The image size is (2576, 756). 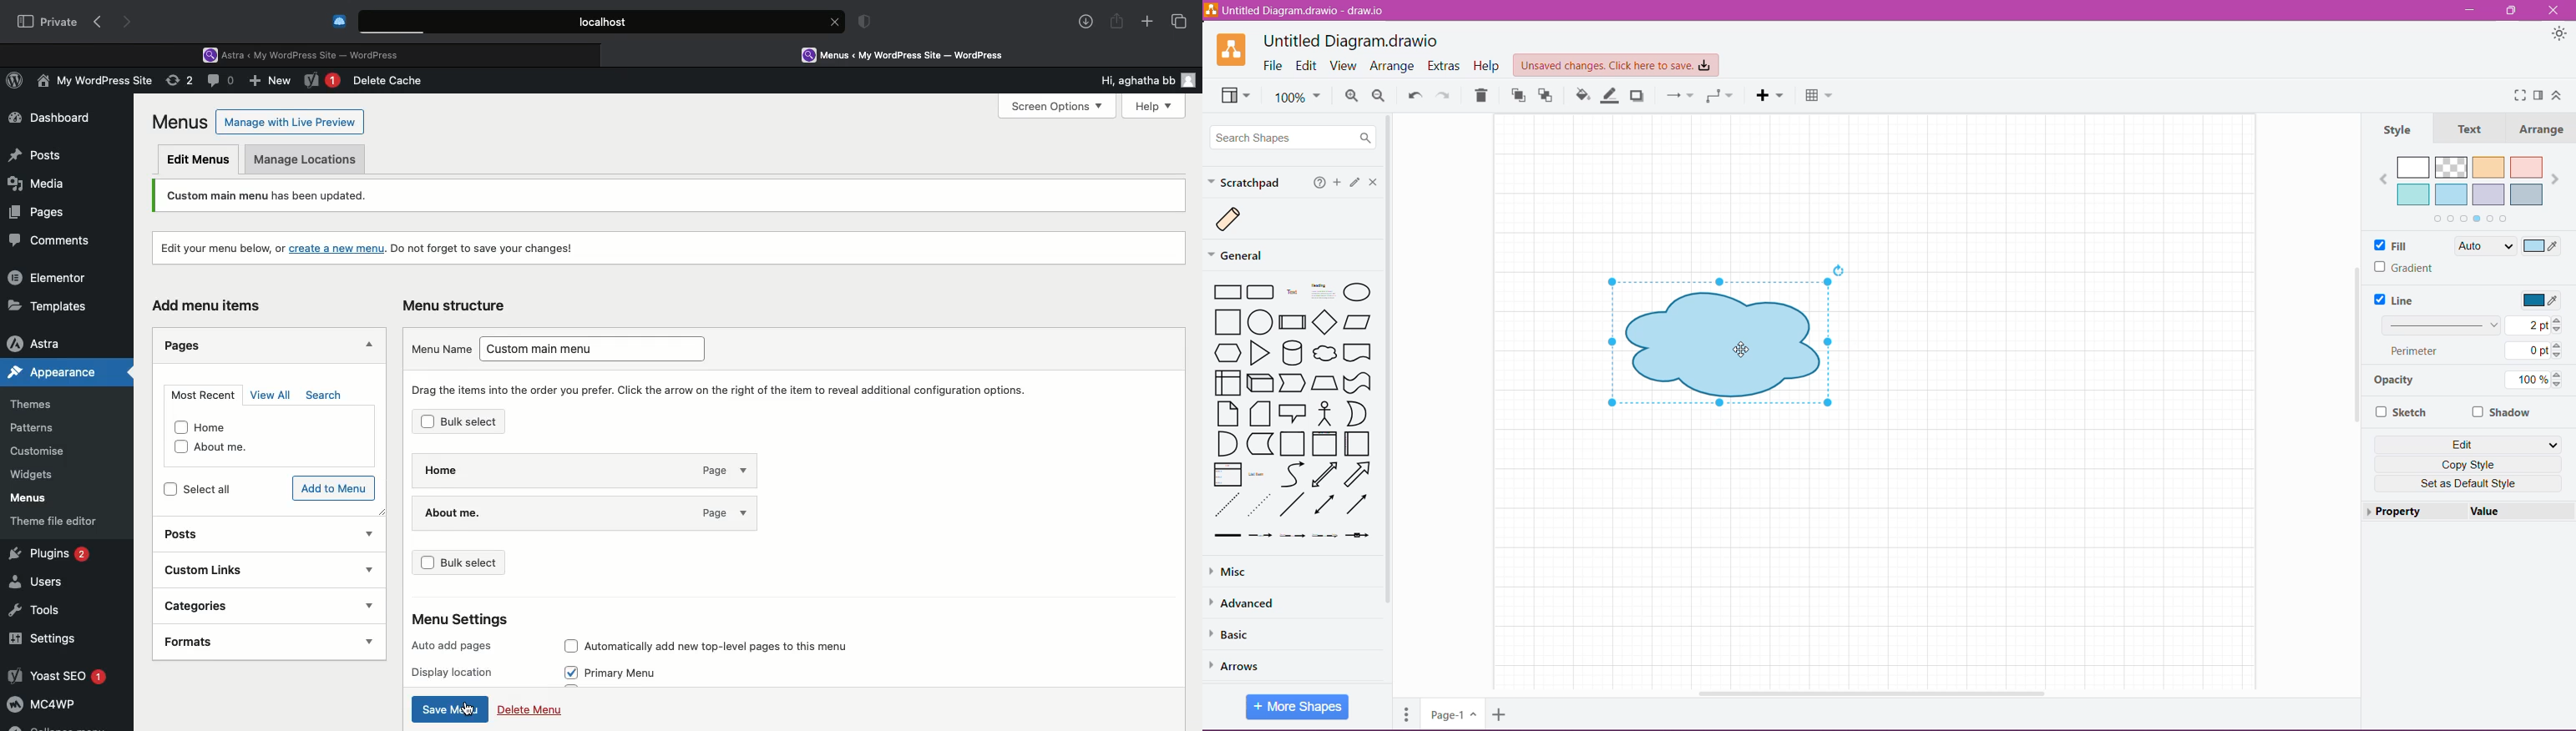 I want to click on Appearance, so click(x=2559, y=35).